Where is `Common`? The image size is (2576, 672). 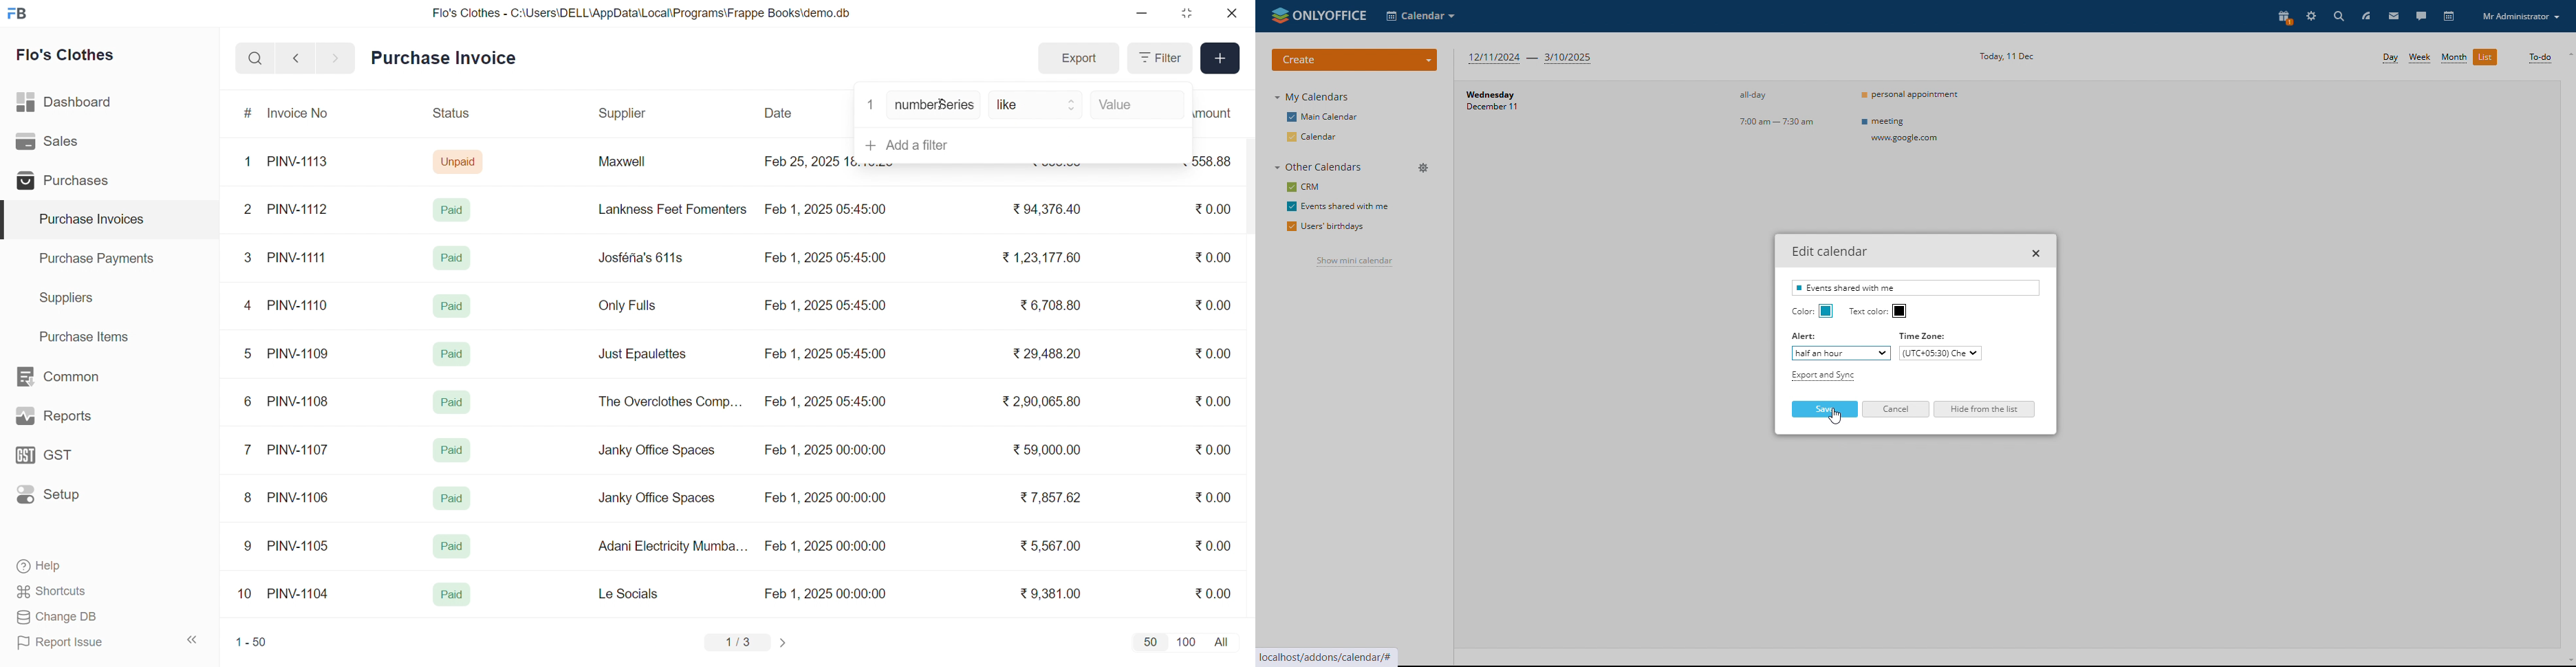 Common is located at coordinates (72, 377).